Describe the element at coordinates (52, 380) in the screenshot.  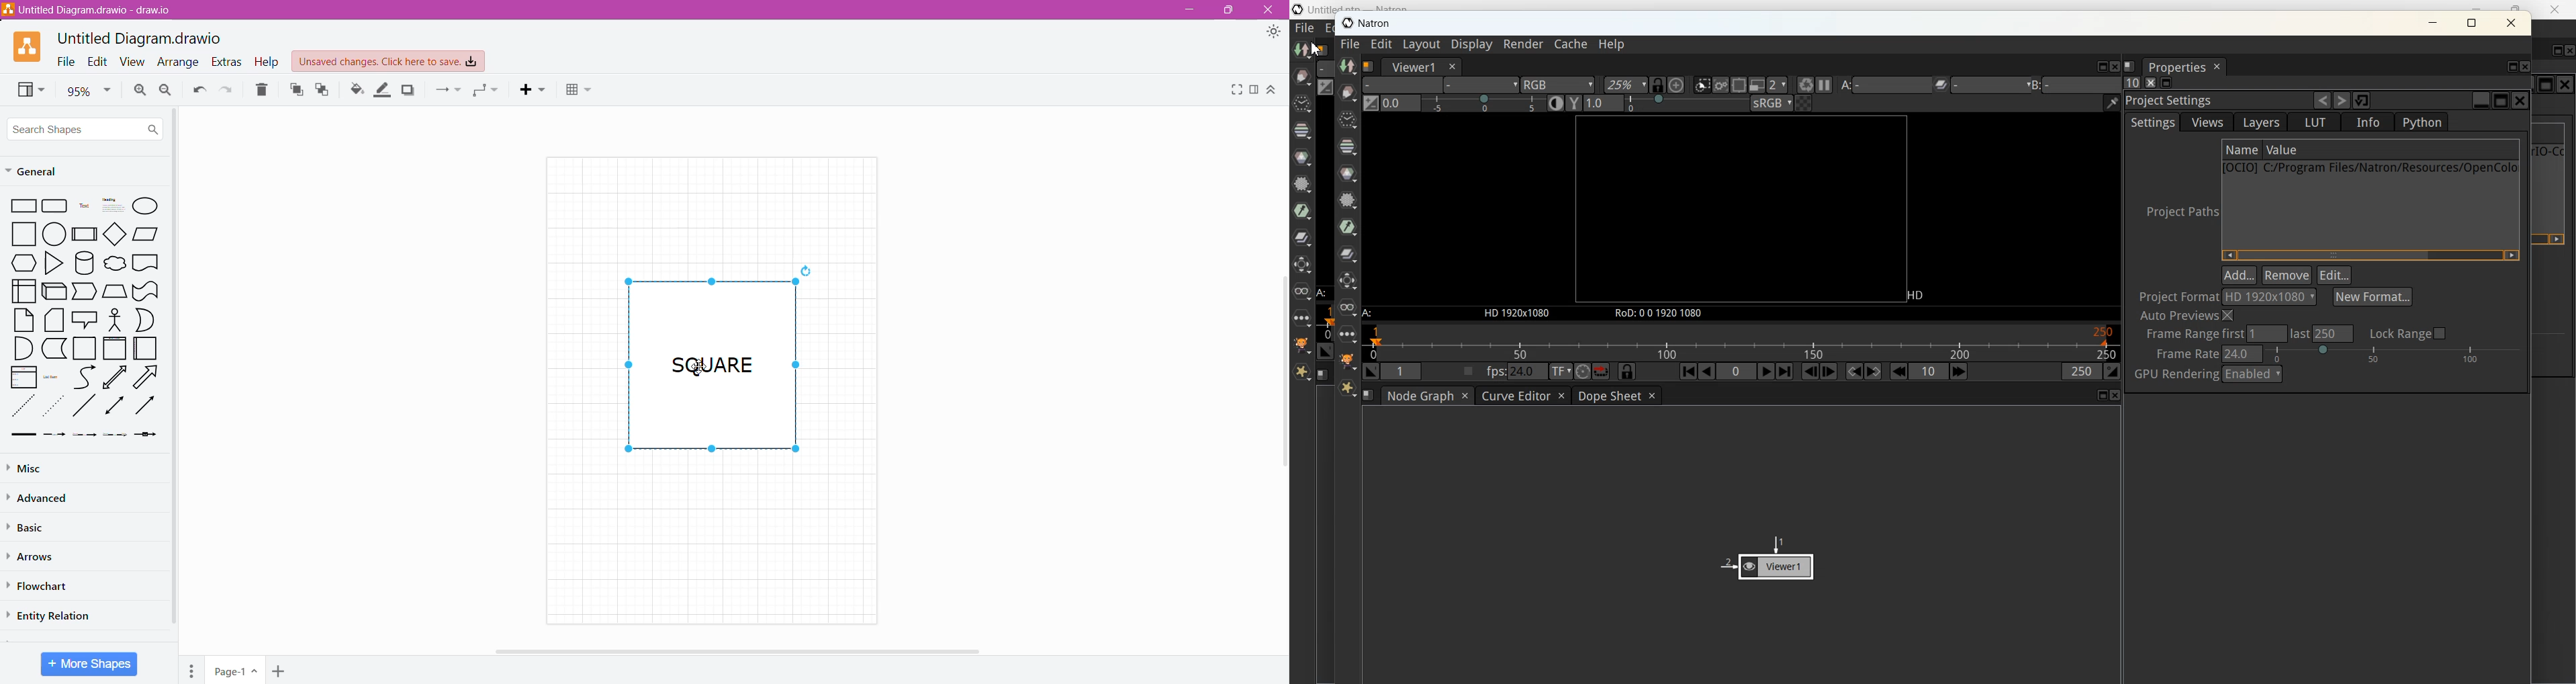
I see `List Item` at that location.